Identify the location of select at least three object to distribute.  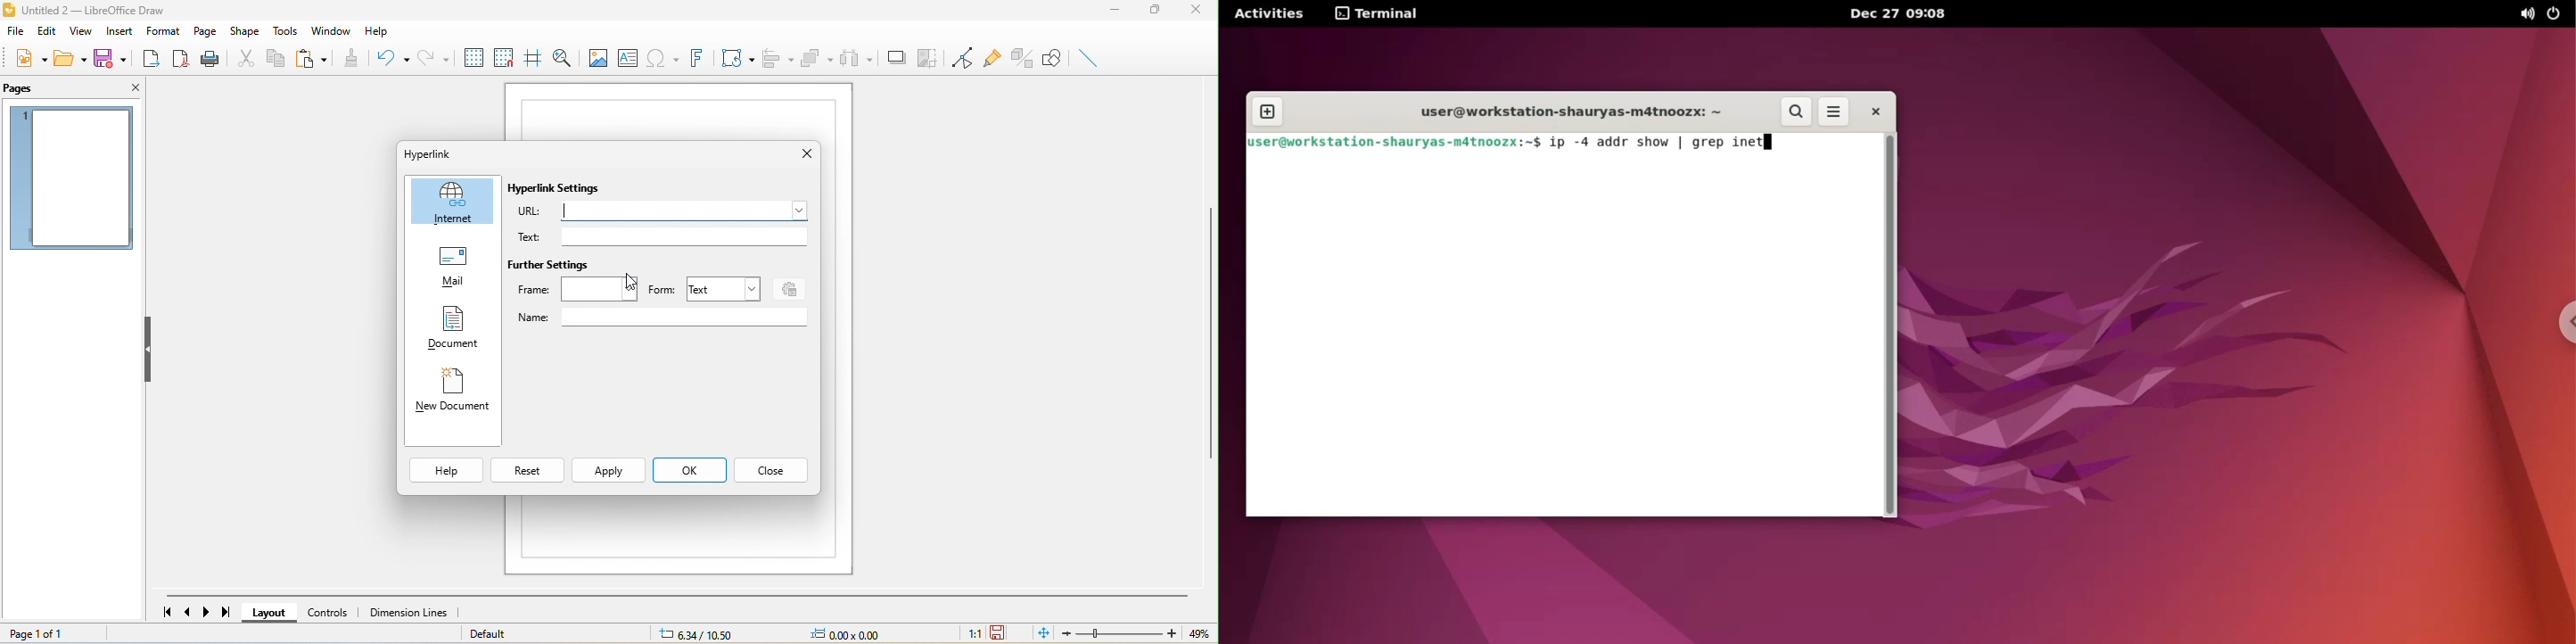
(859, 56).